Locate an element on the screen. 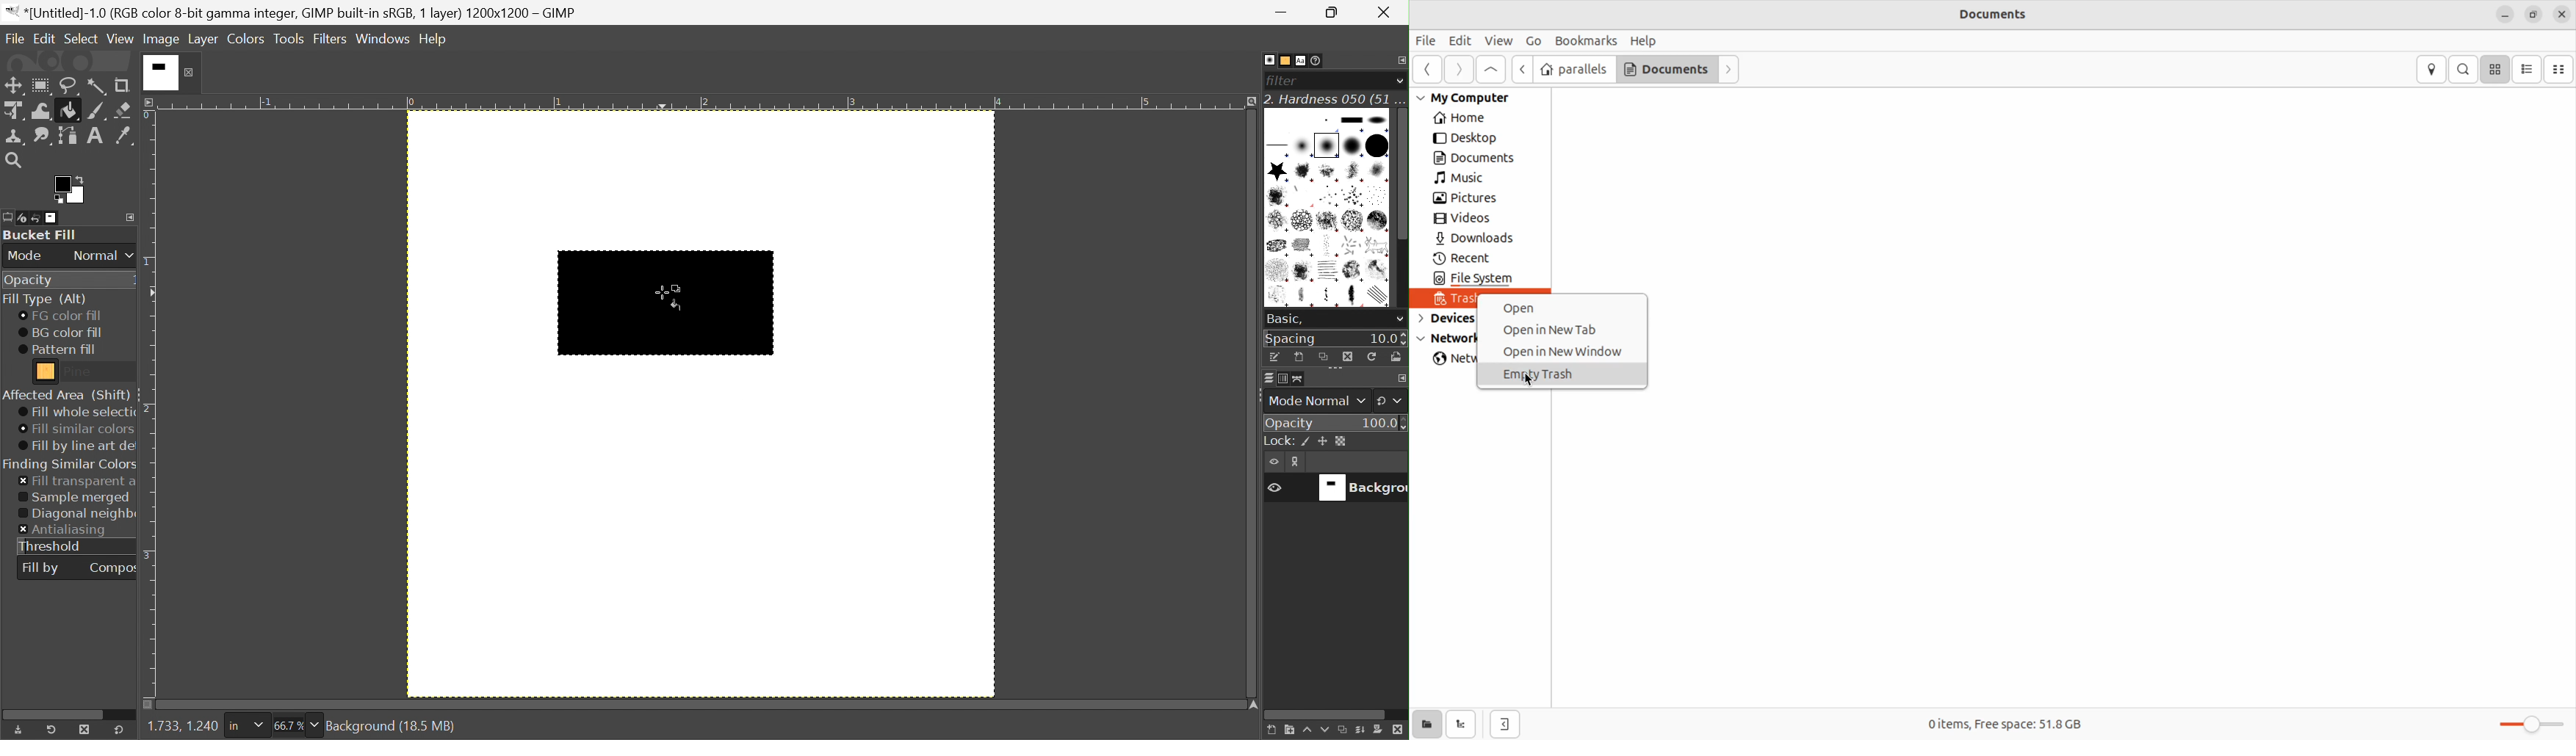 Image resolution: width=2576 pixels, height=756 pixels. Pencil 03 is located at coordinates (1356, 297).